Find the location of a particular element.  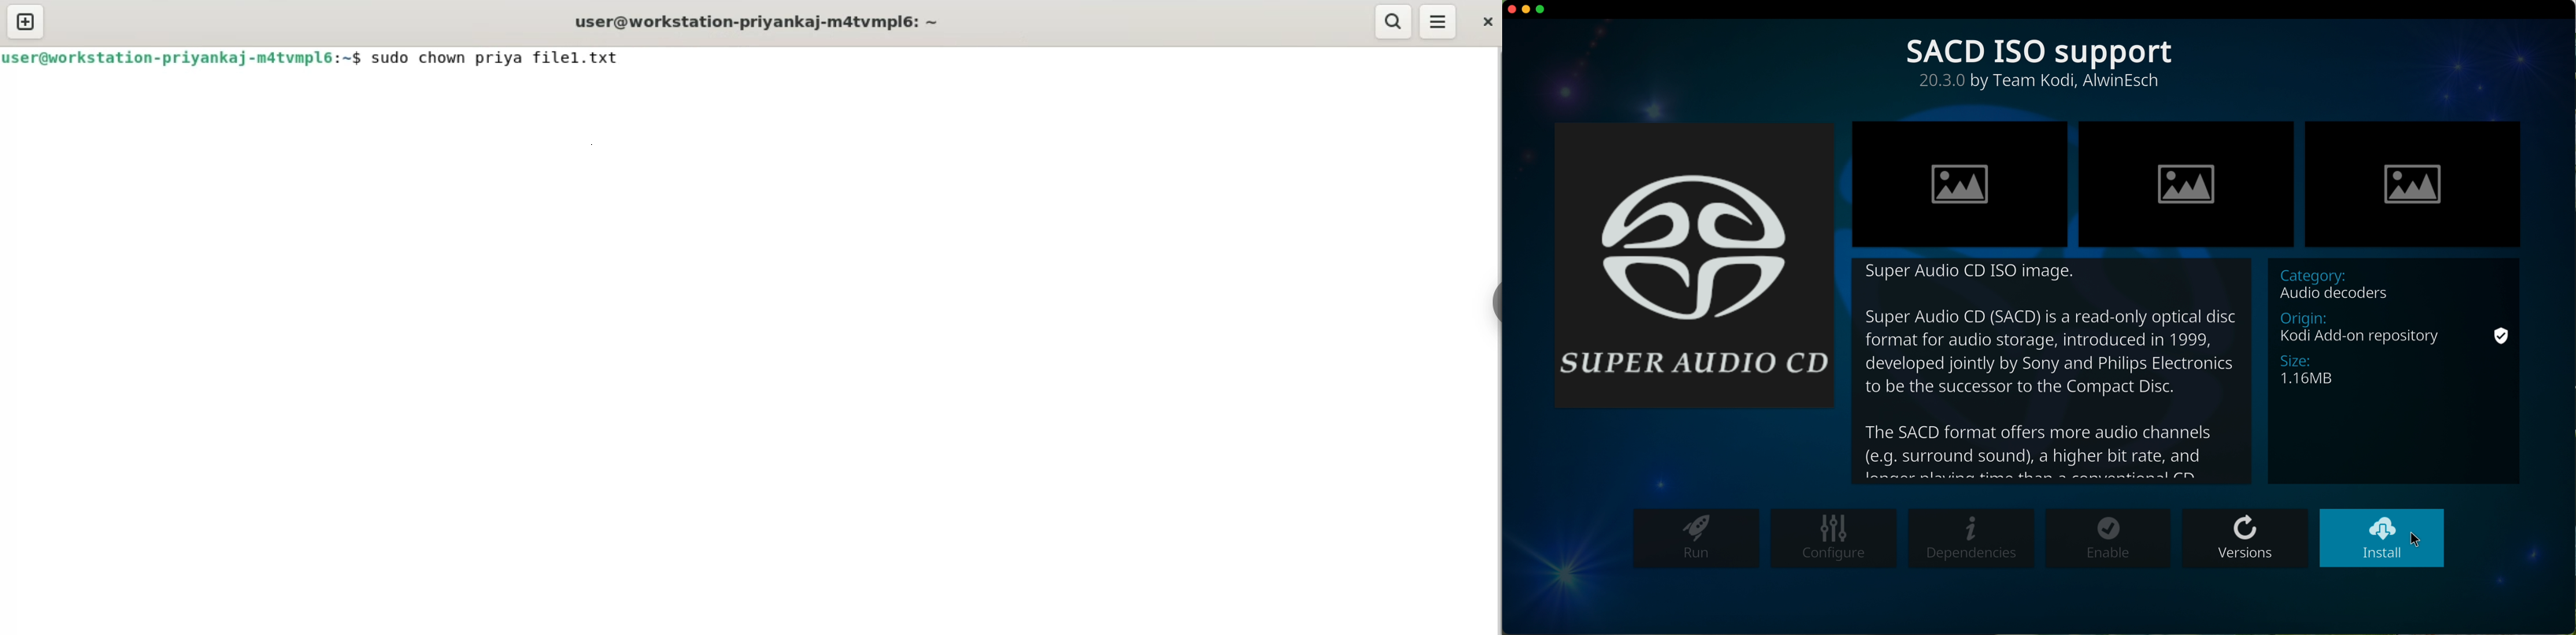

versions is located at coordinates (2245, 537).